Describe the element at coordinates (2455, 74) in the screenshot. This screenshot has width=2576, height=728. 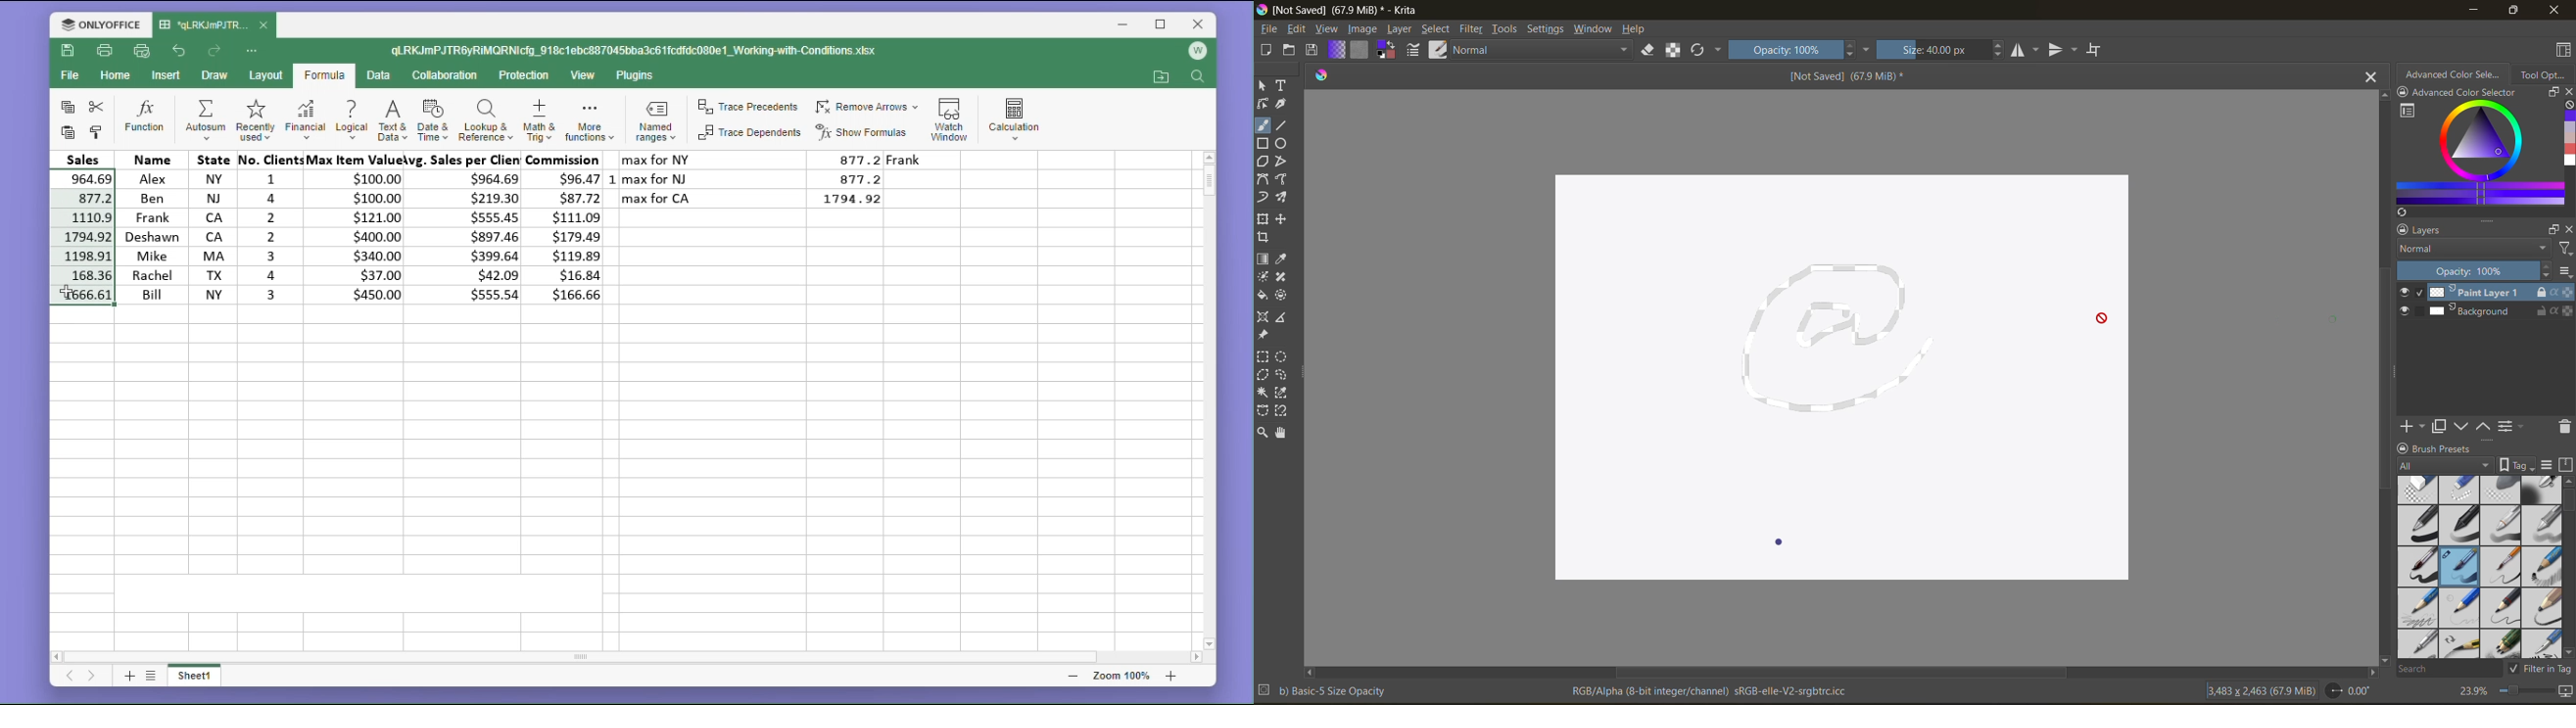
I see `advanced color selector` at that location.